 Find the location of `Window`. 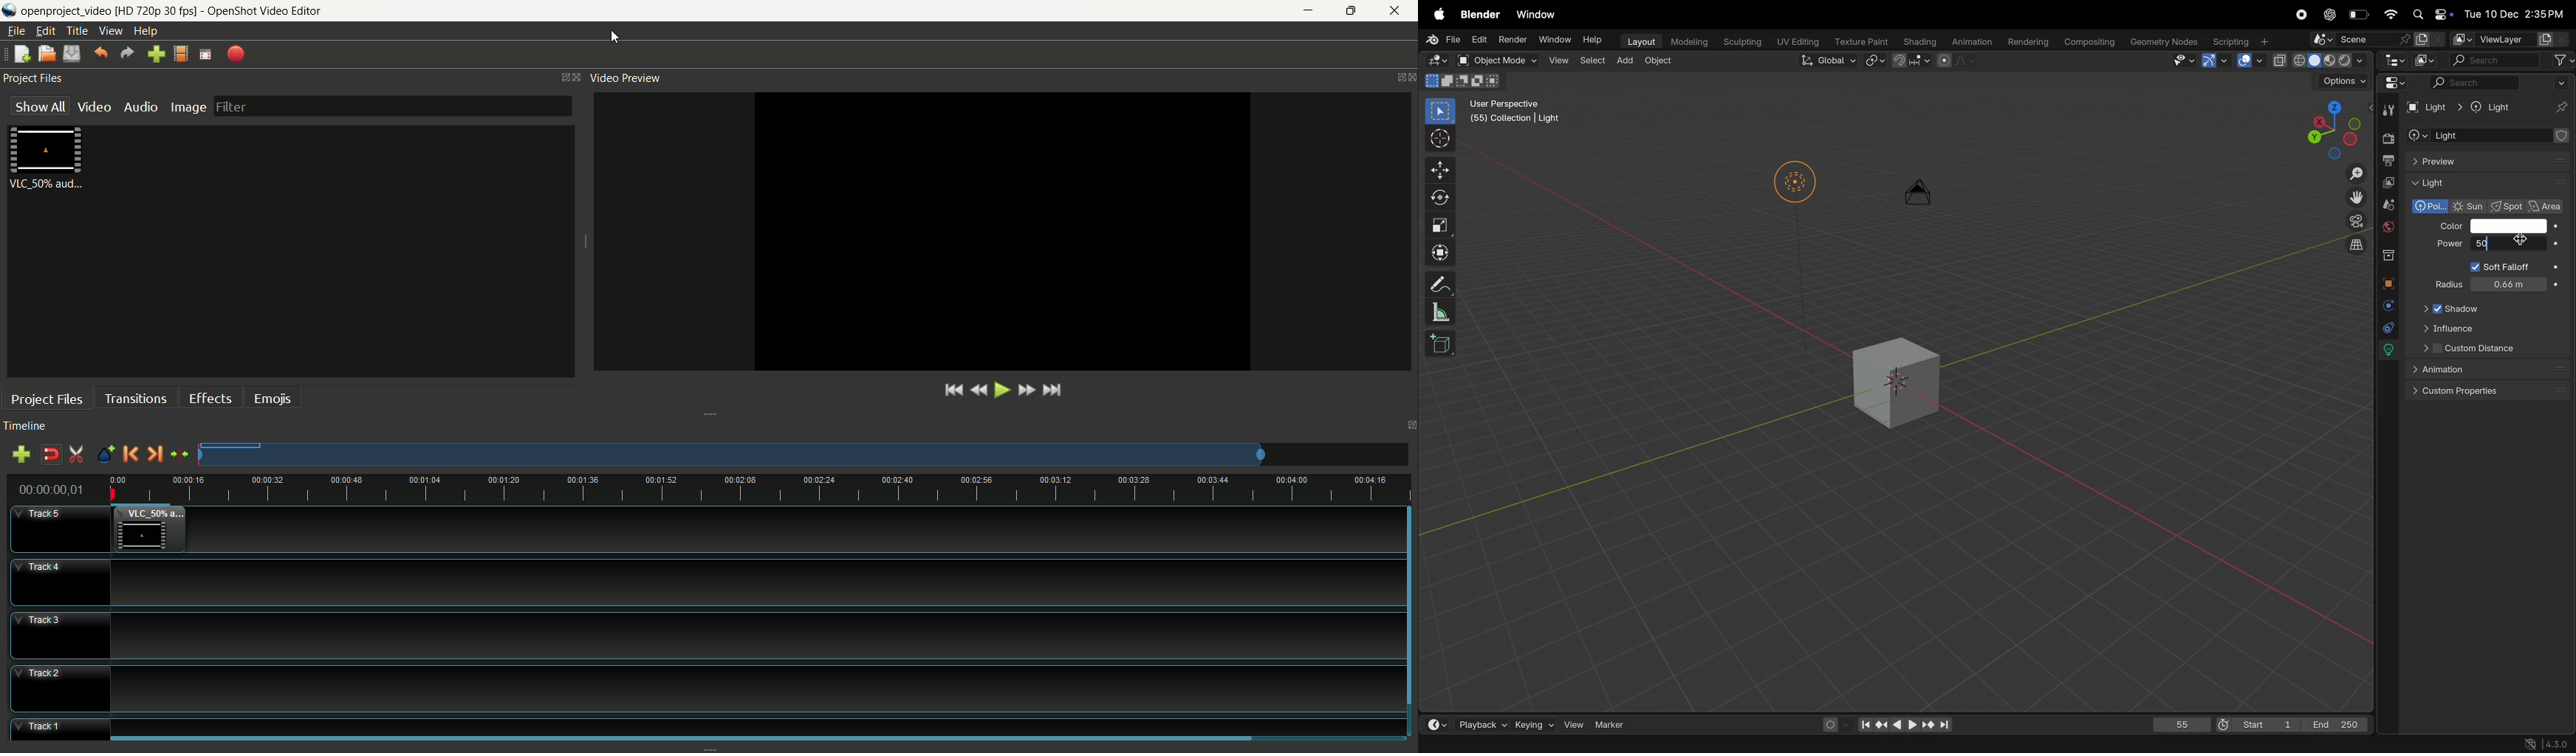

Window is located at coordinates (1554, 39).